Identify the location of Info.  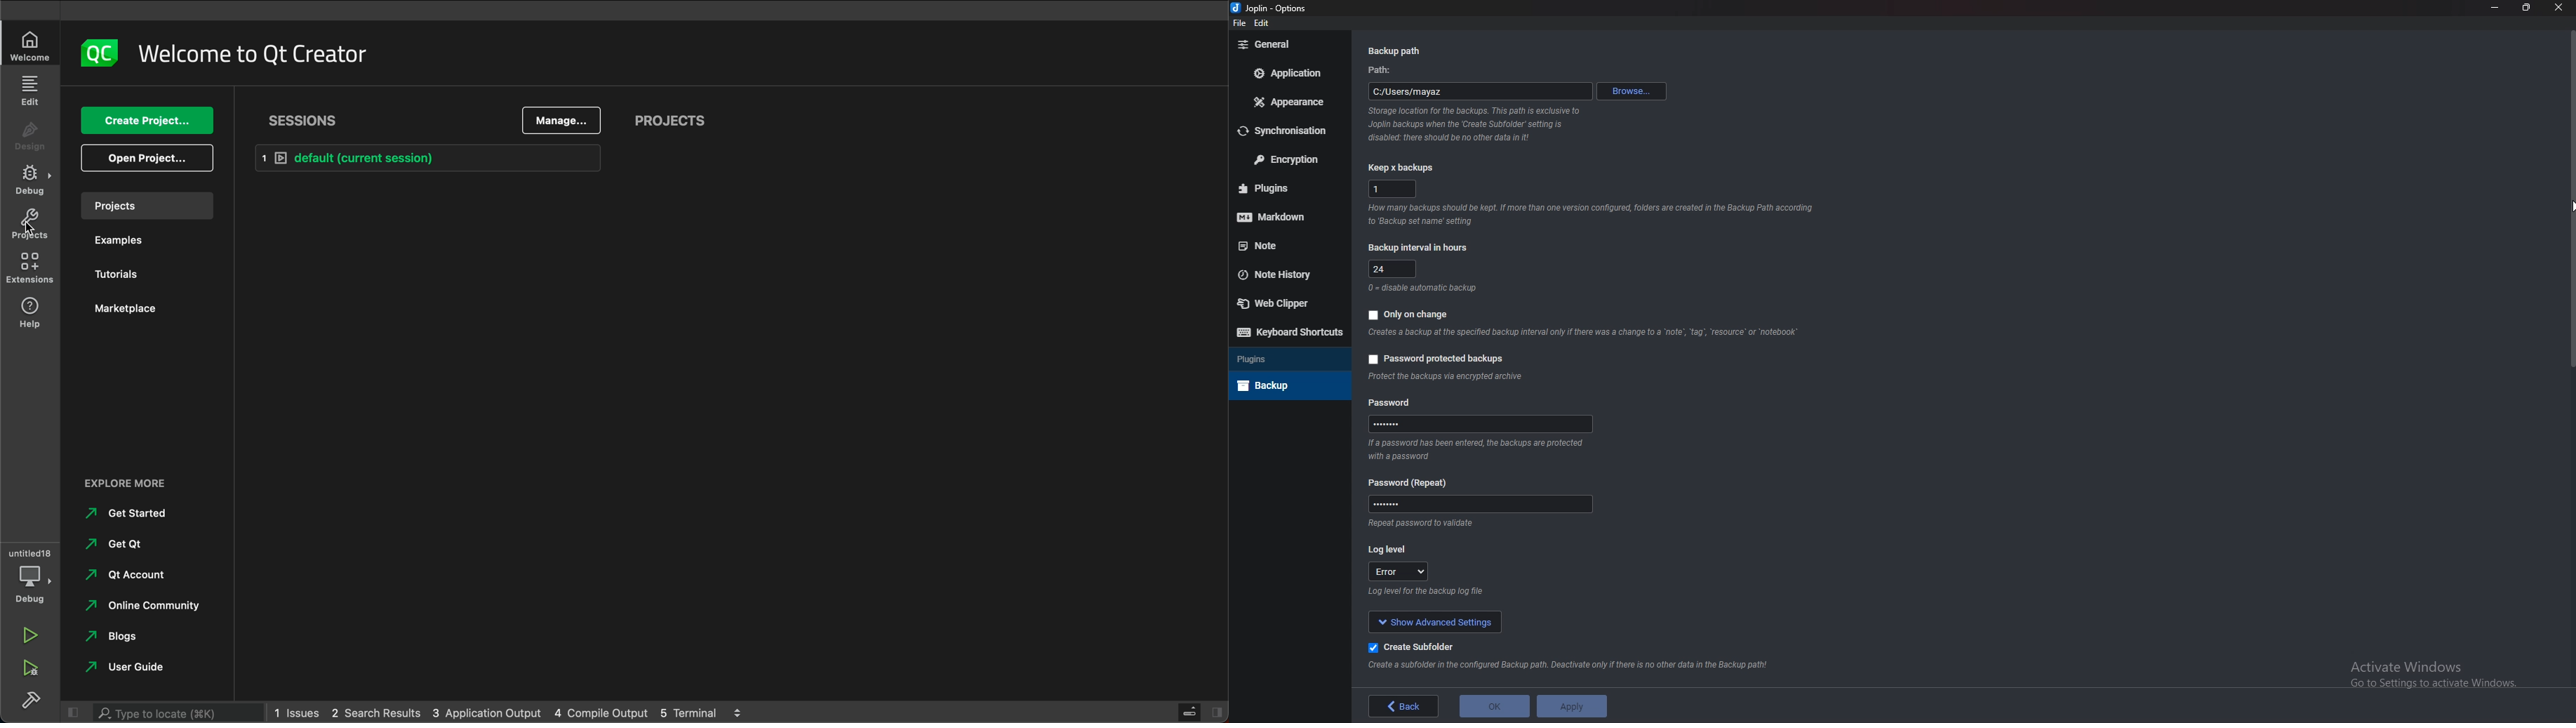
(1587, 333).